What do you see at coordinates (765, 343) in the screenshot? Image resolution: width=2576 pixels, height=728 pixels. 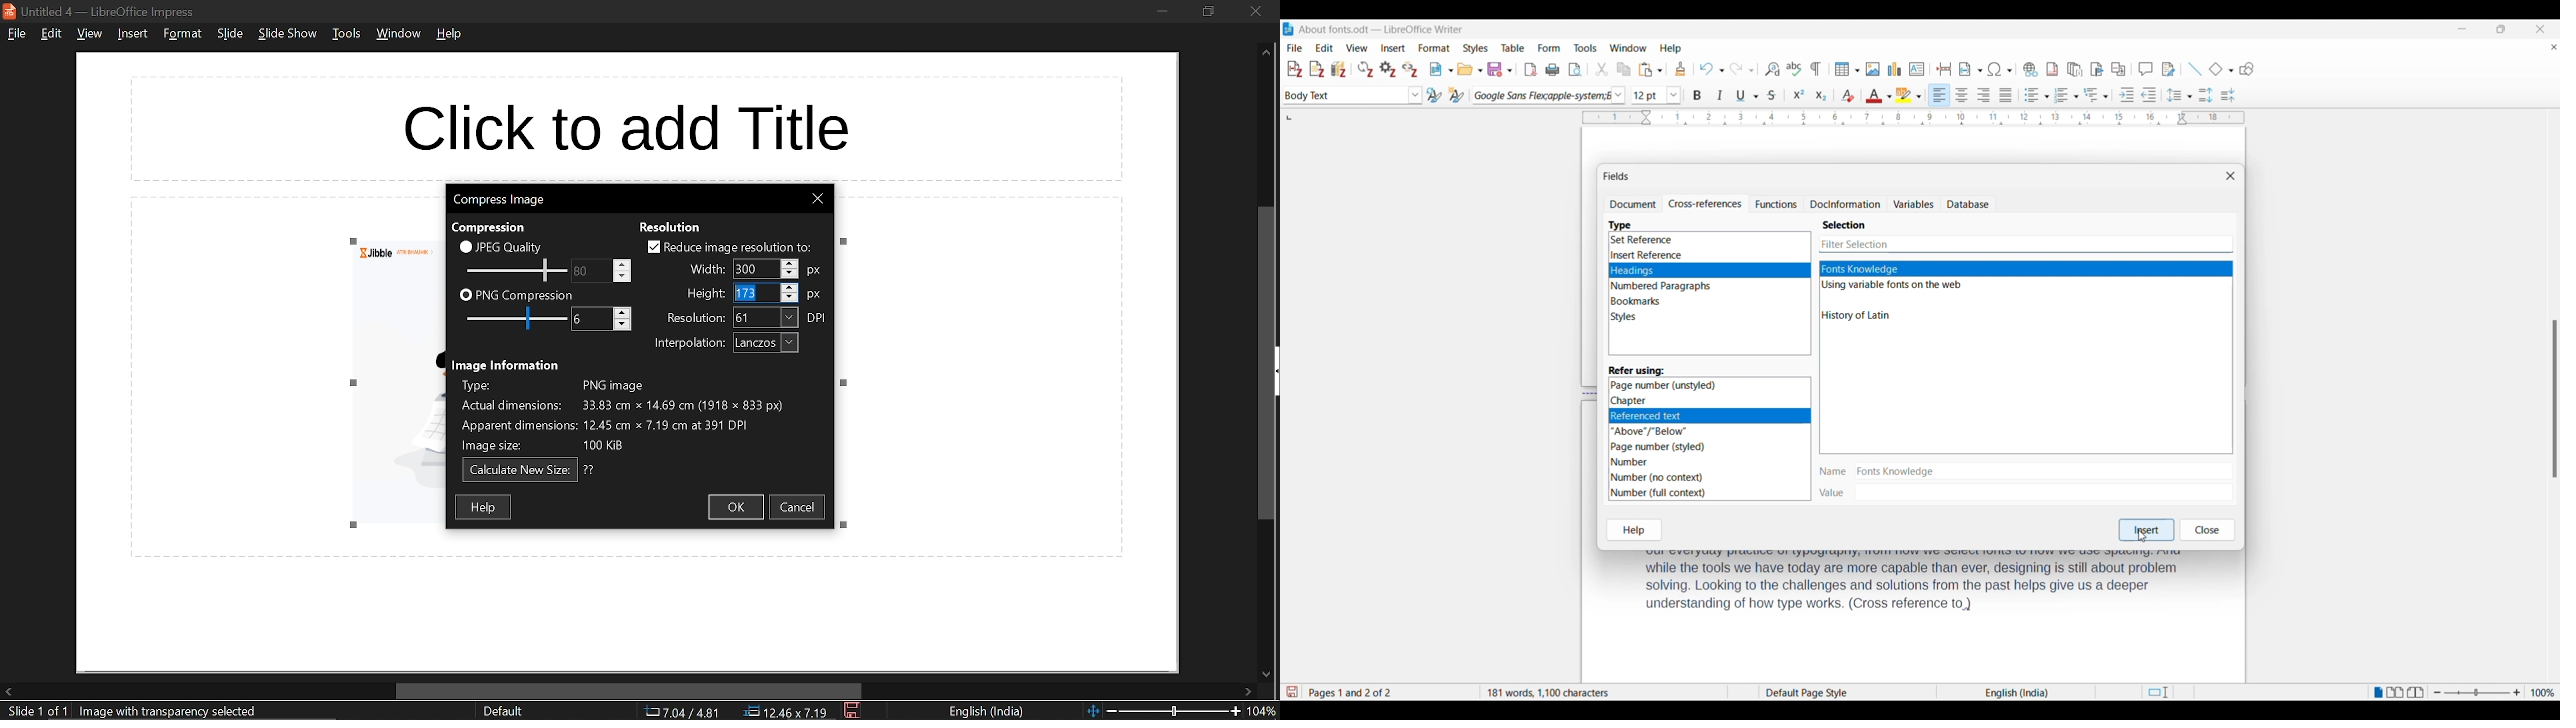 I see `interpolation` at bounding box center [765, 343].